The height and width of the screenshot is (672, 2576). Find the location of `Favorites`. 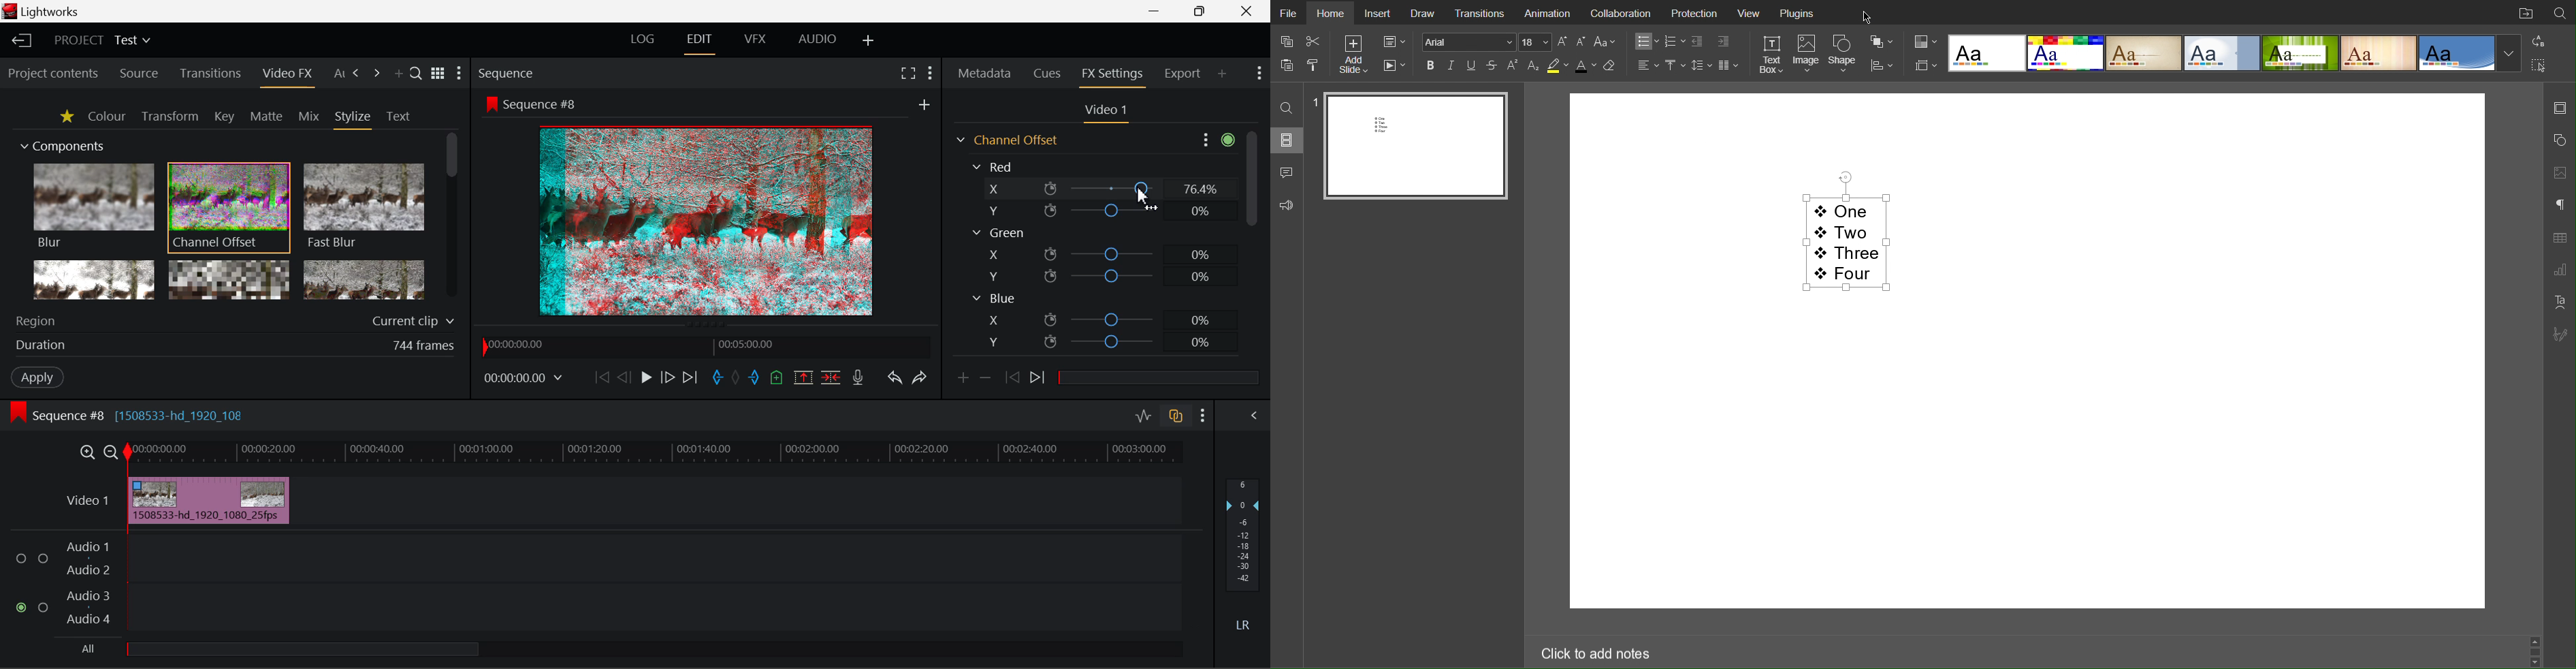

Favorites is located at coordinates (66, 118).